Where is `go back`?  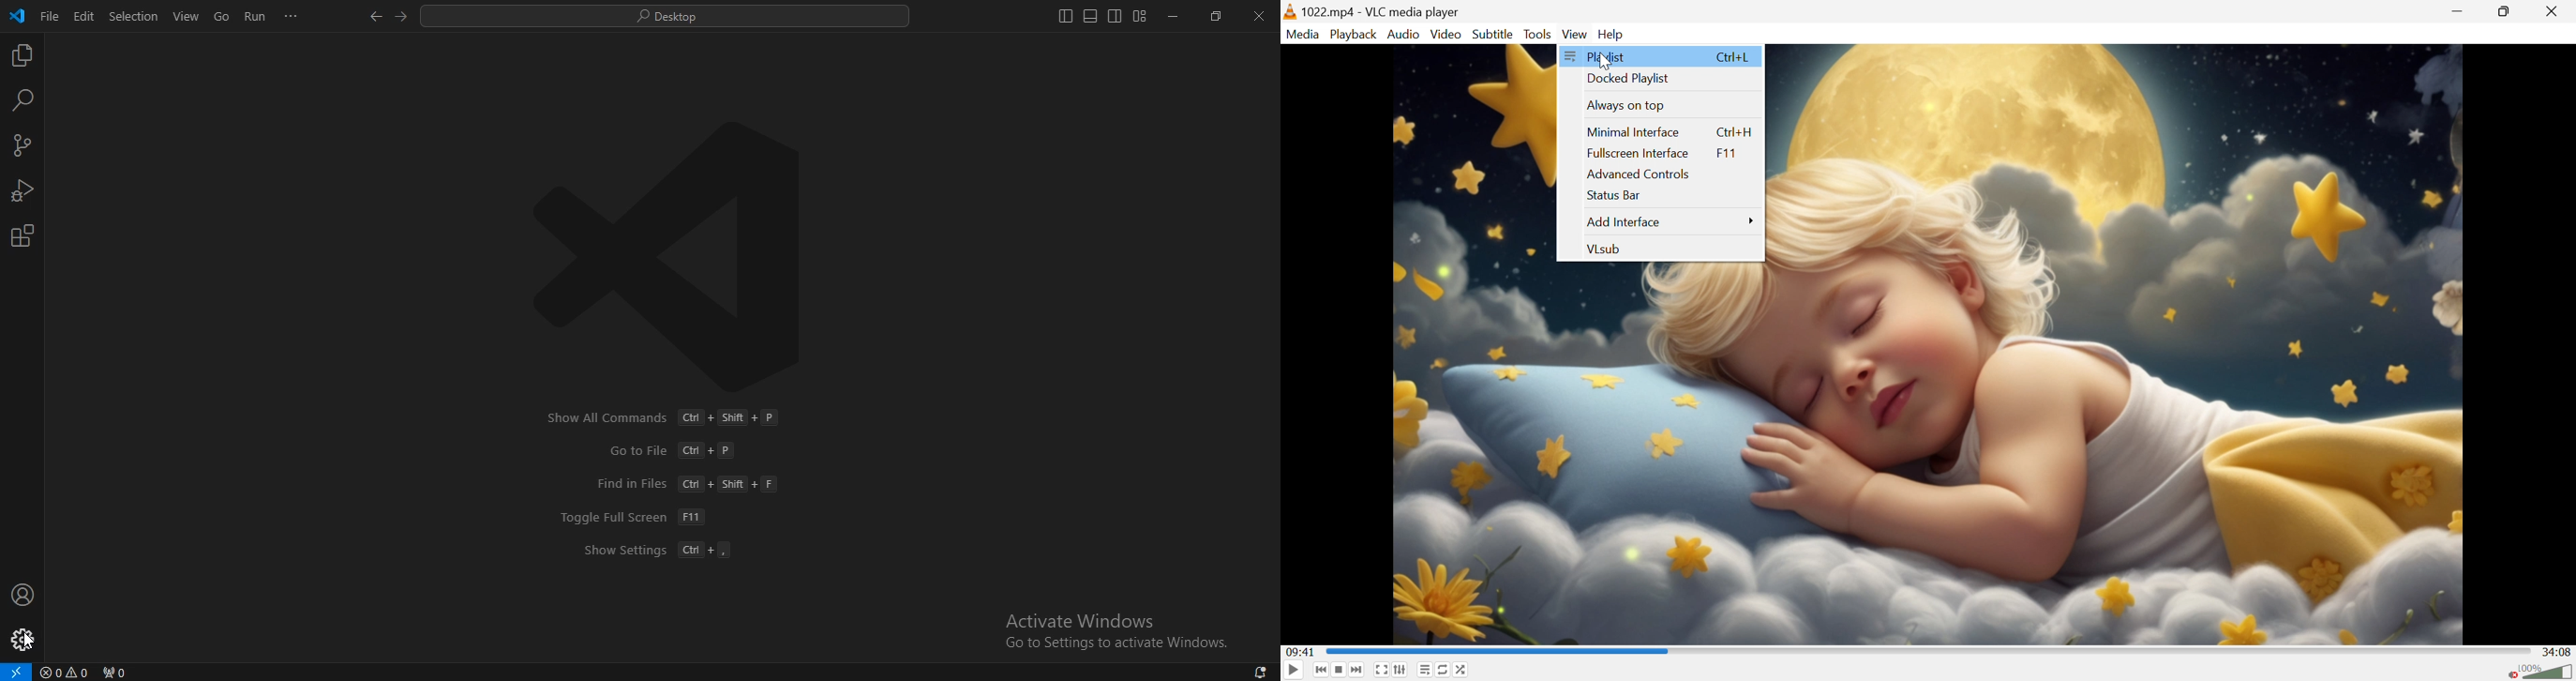
go back is located at coordinates (377, 17).